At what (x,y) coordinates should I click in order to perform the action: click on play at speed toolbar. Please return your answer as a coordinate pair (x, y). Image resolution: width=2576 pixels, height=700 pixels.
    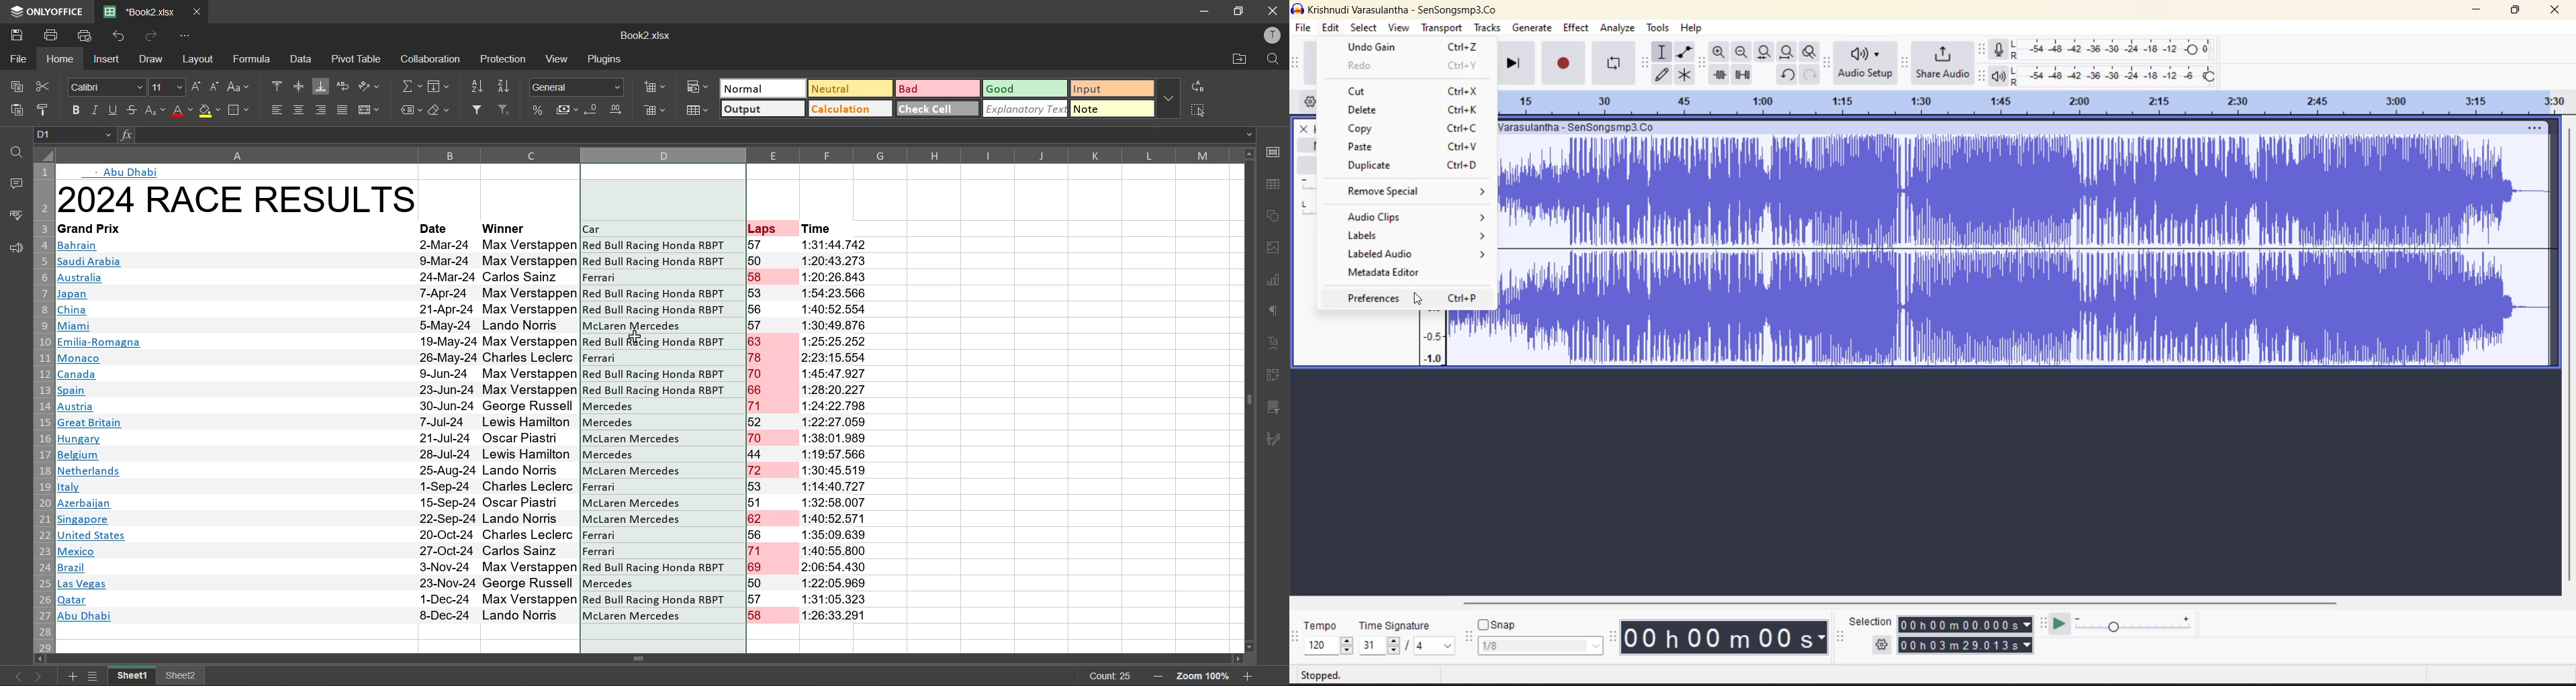
    Looking at the image, I should click on (2045, 624).